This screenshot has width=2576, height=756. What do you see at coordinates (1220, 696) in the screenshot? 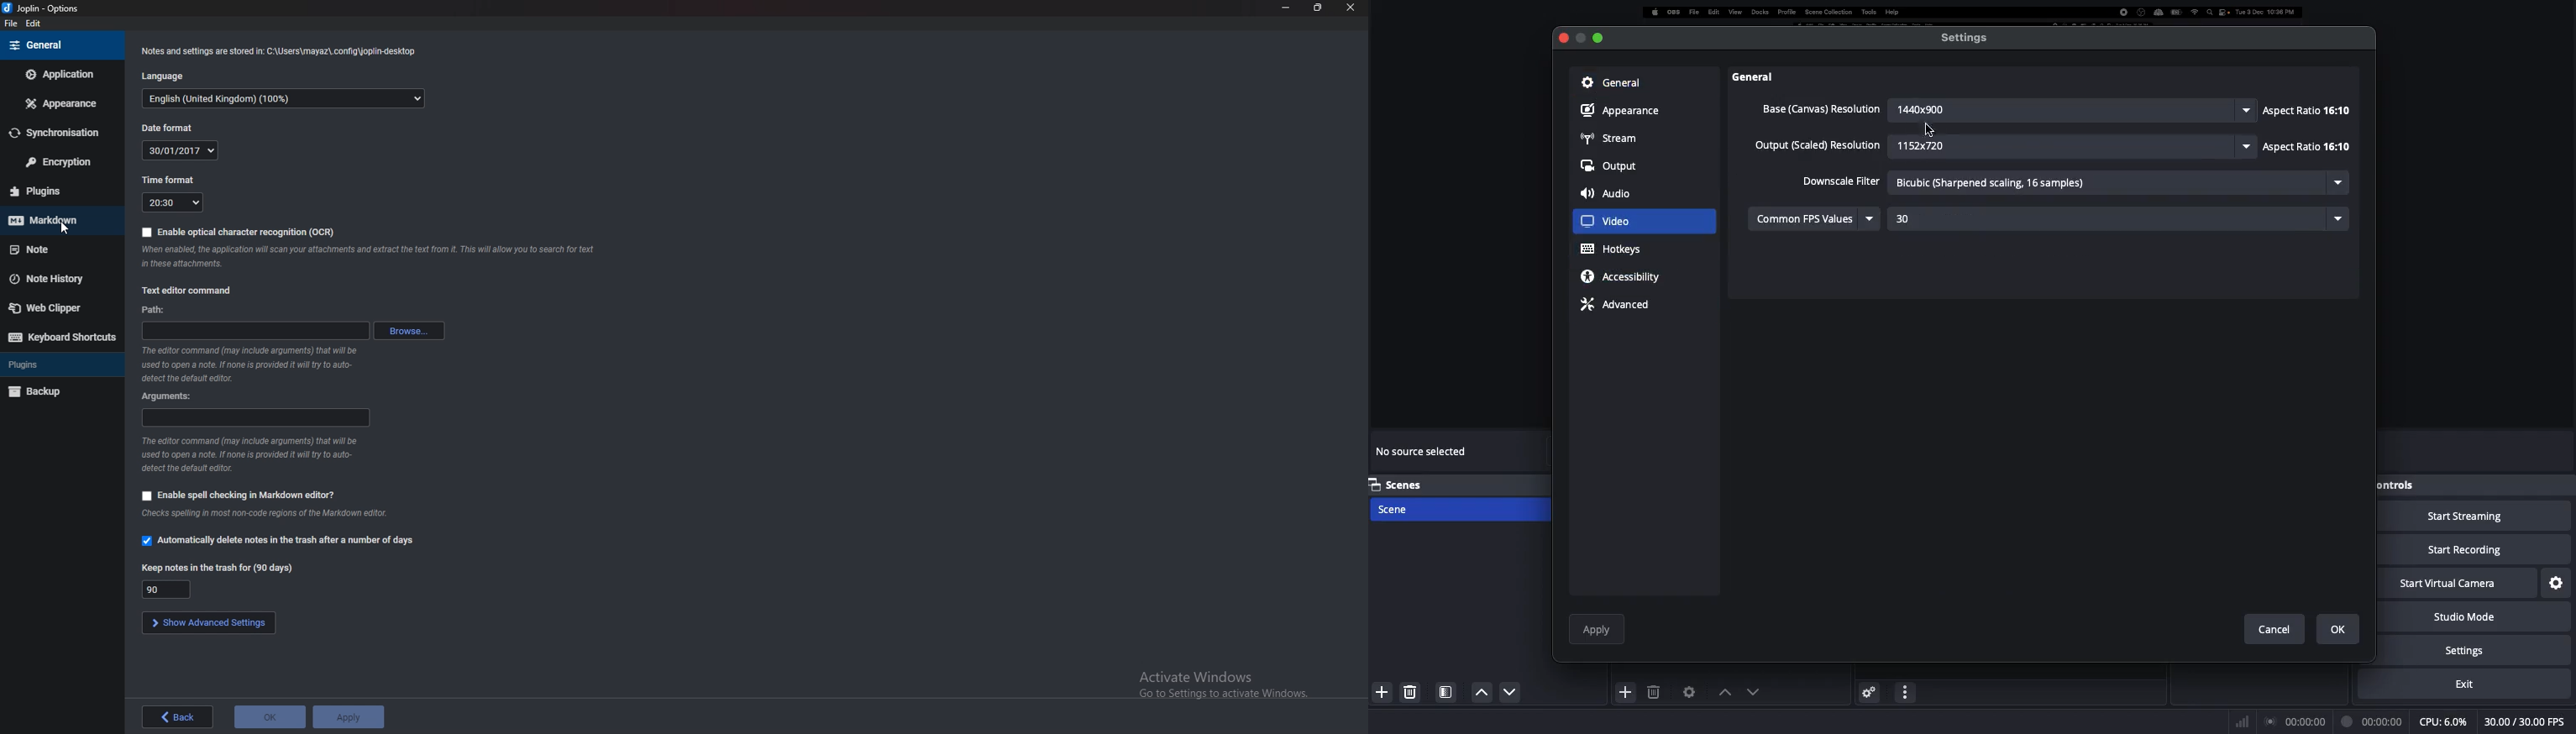
I see `Go to Settings to activate Windows.` at bounding box center [1220, 696].